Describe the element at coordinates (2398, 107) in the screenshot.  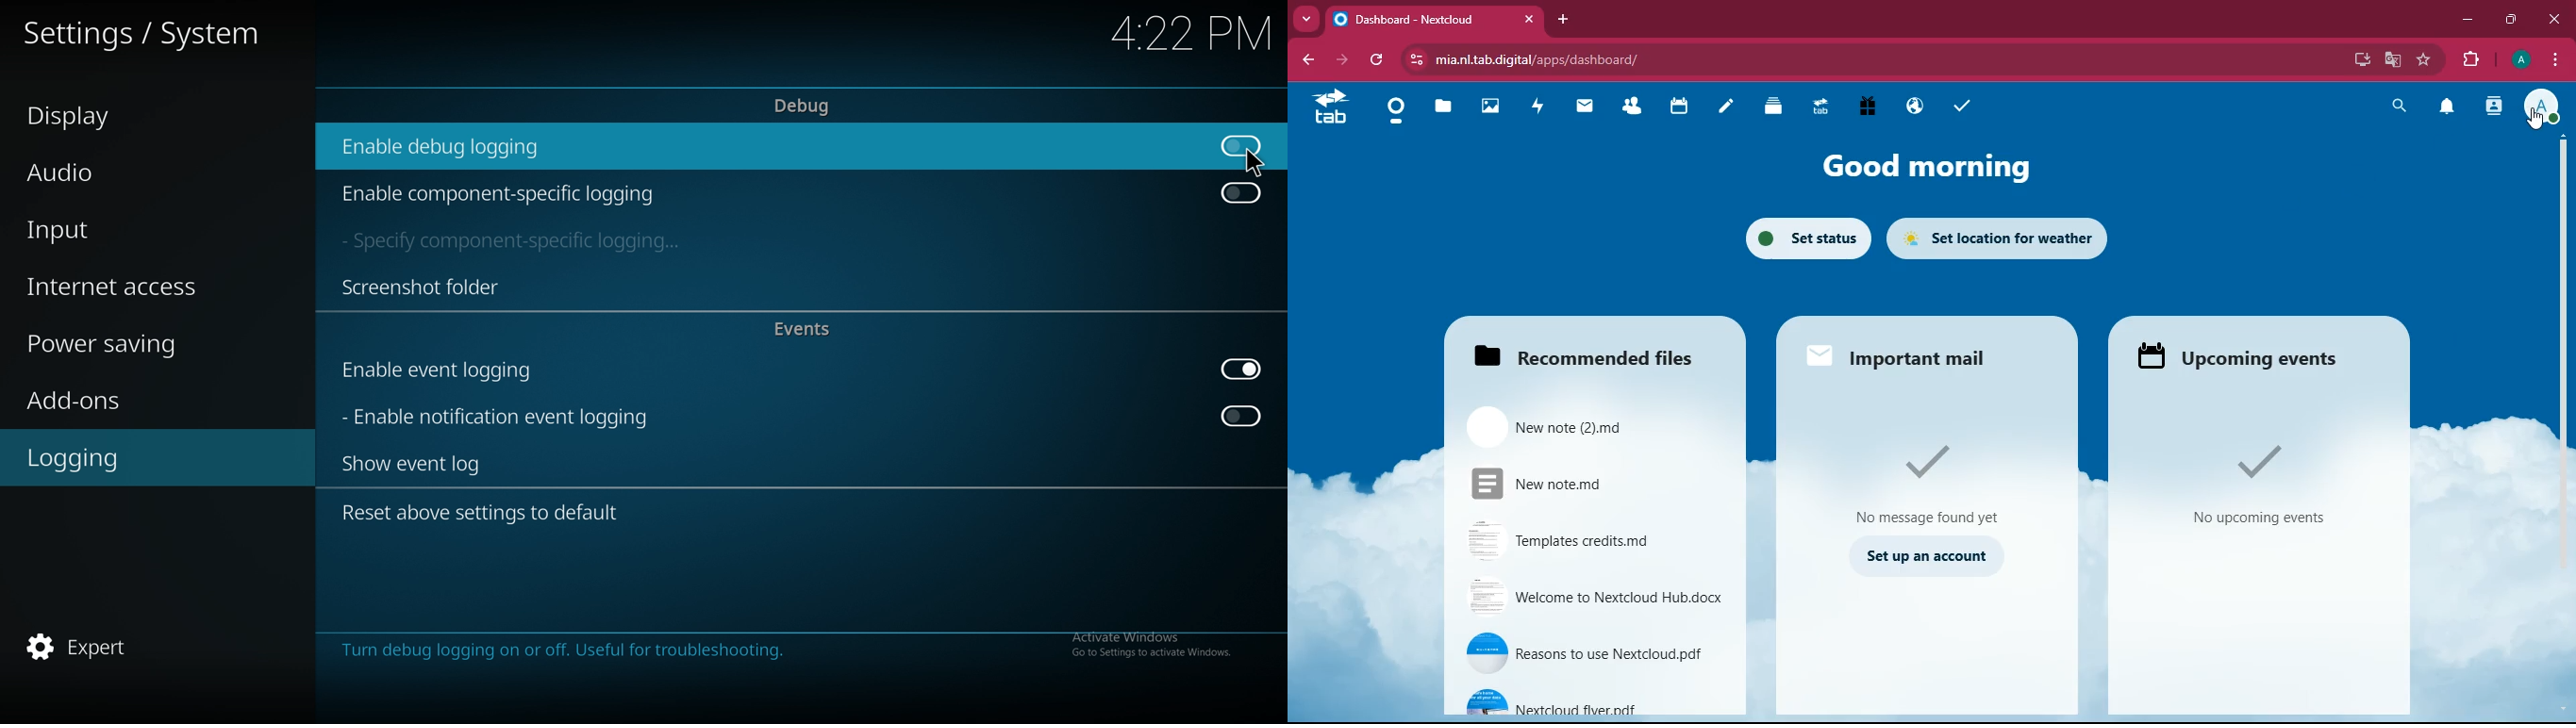
I see `search` at that location.